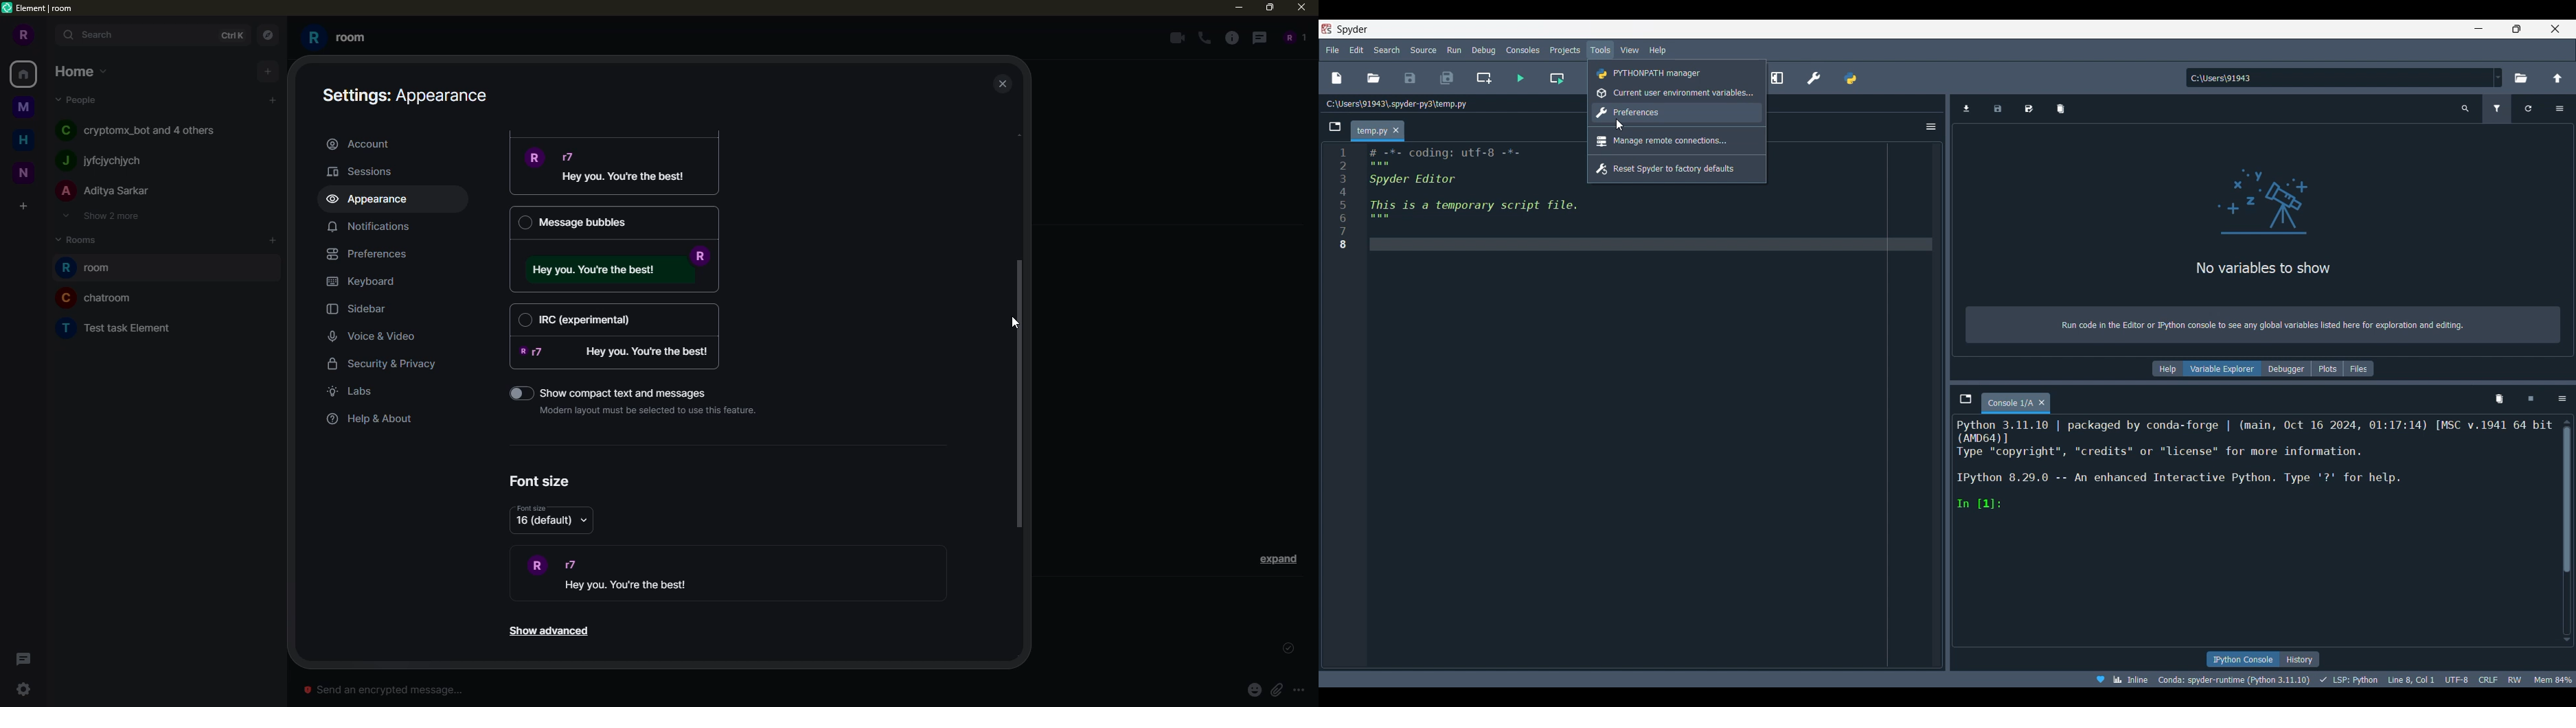 The height and width of the screenshot is (728, 2576). I want to click on Search menu, so click(1387, 50).